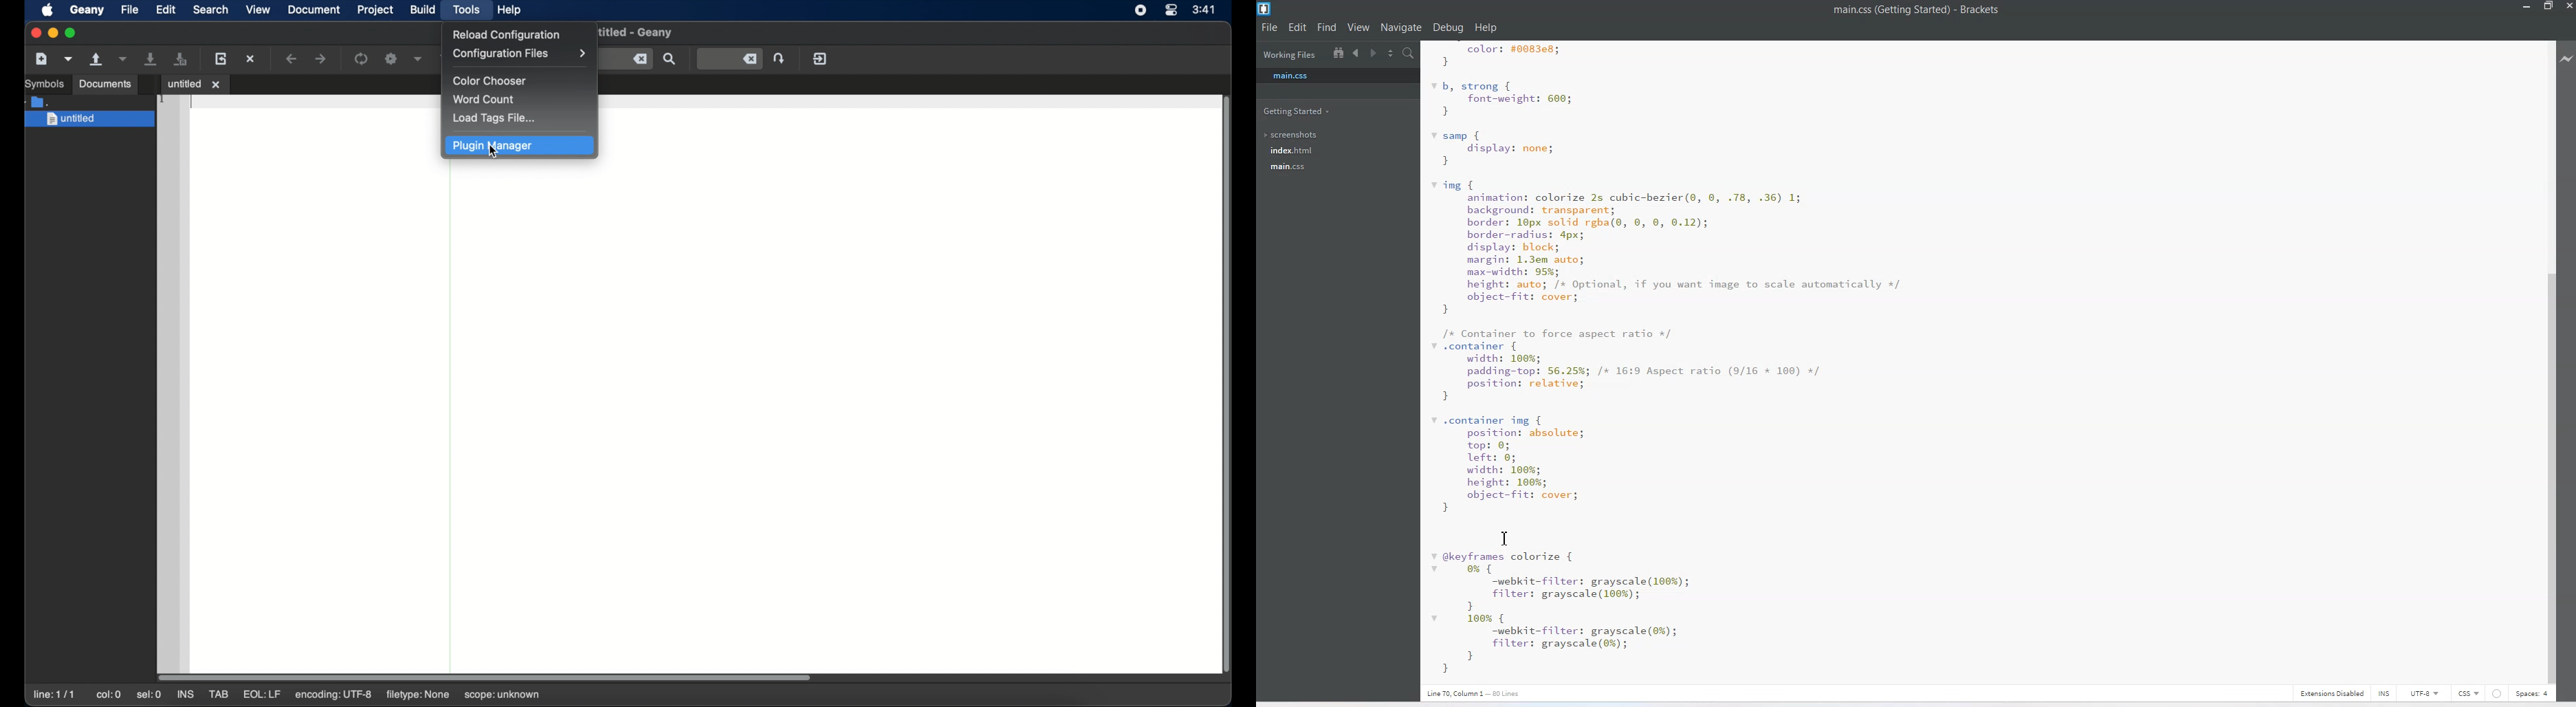 The height and width of the screenshot is (728, 2576). I want to click on search, so click(211, 10).